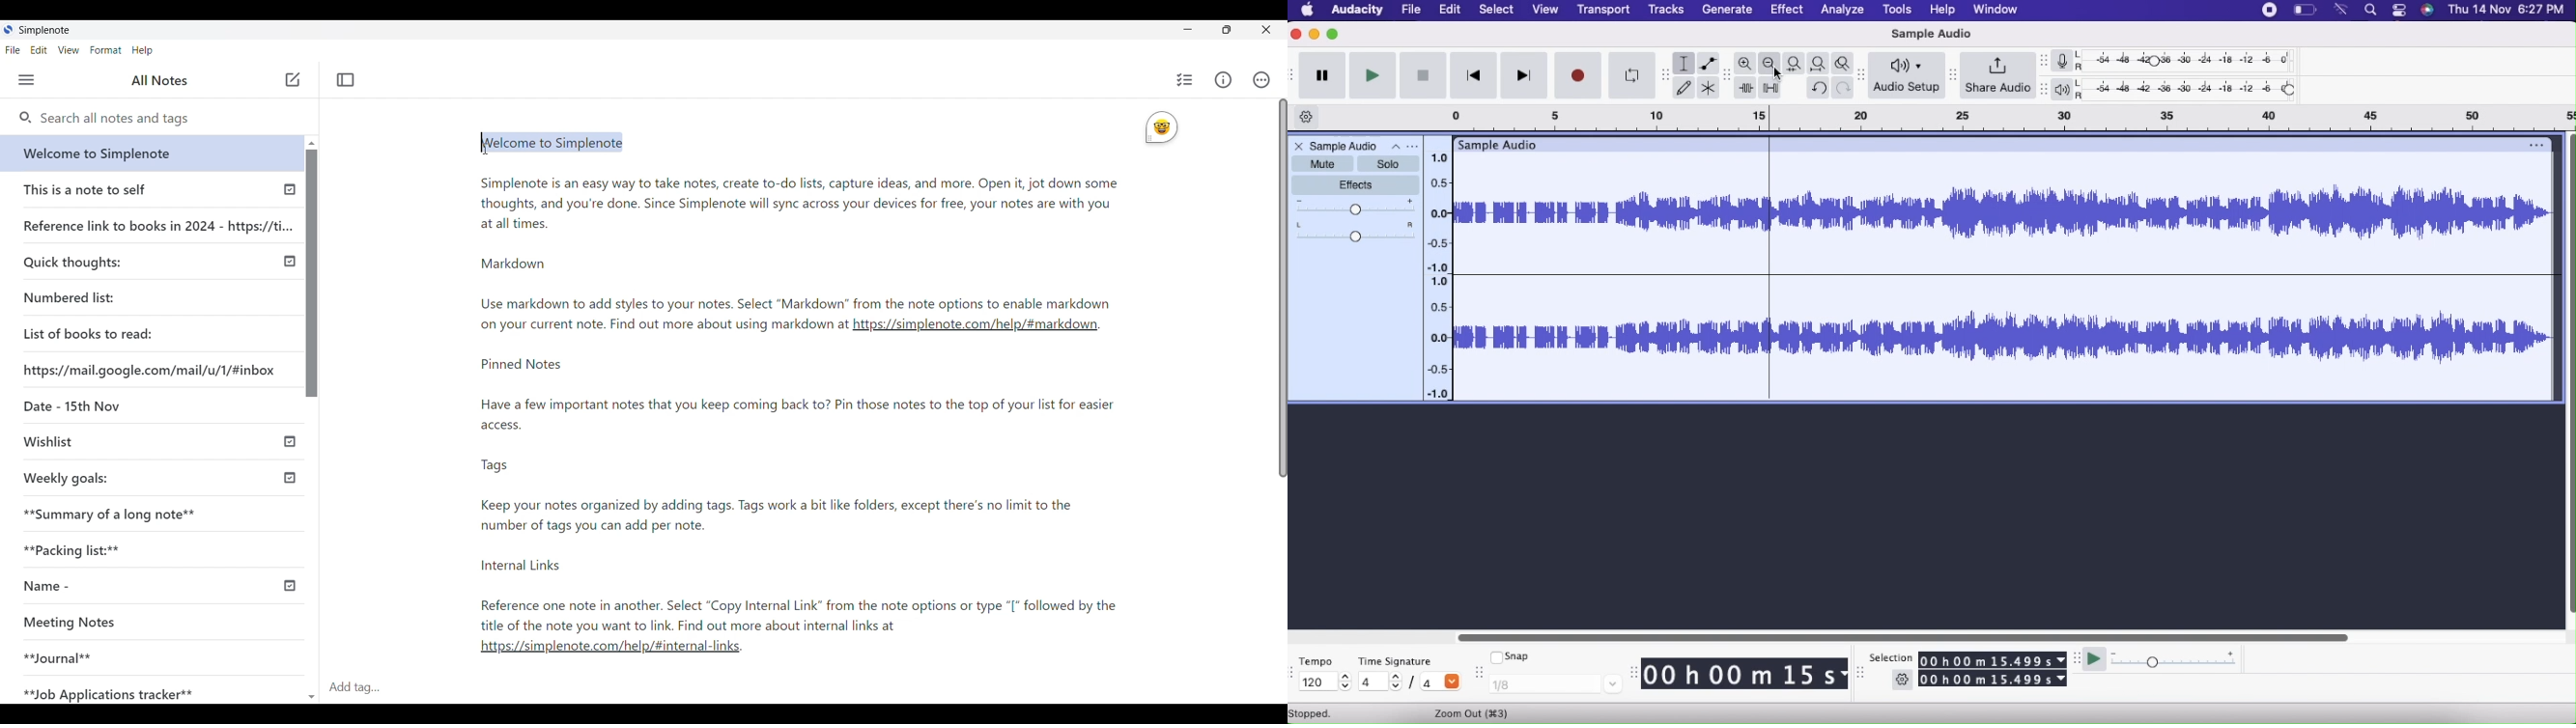  What do you see at coordinates (1998, 75) in the screenshot?
I see `Share Audio` at bounding box center [1998, 75].